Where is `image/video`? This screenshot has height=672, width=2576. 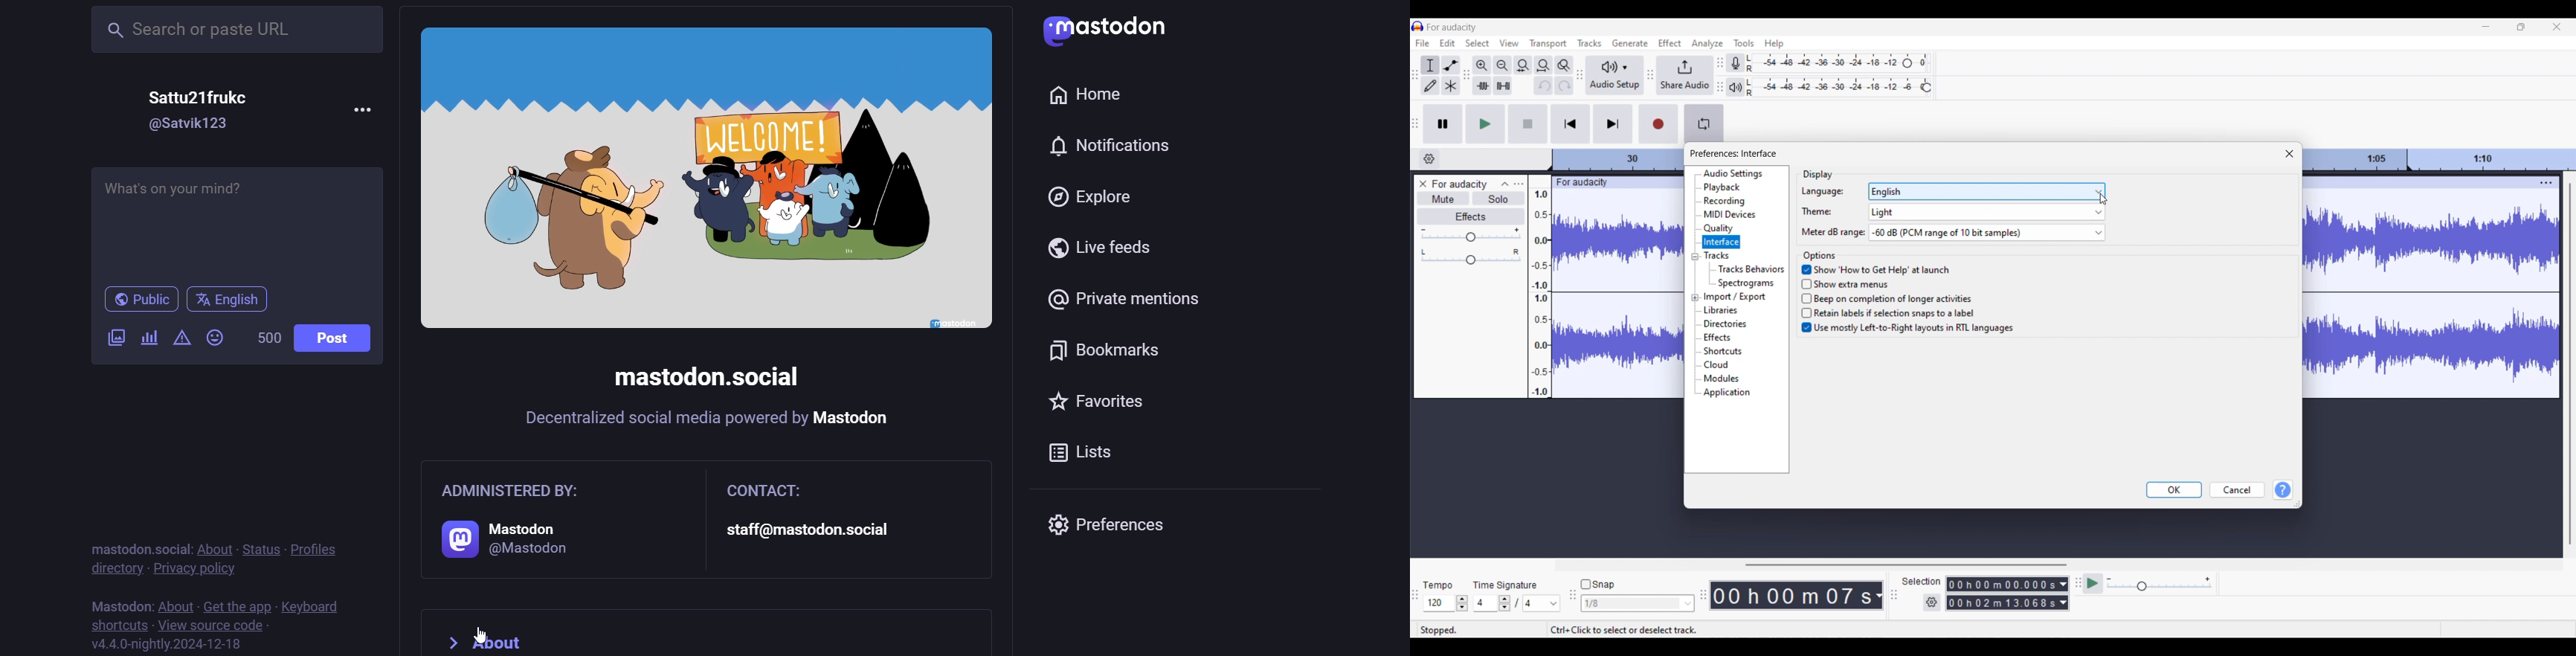
image/video is located at coordinates (114, 336).